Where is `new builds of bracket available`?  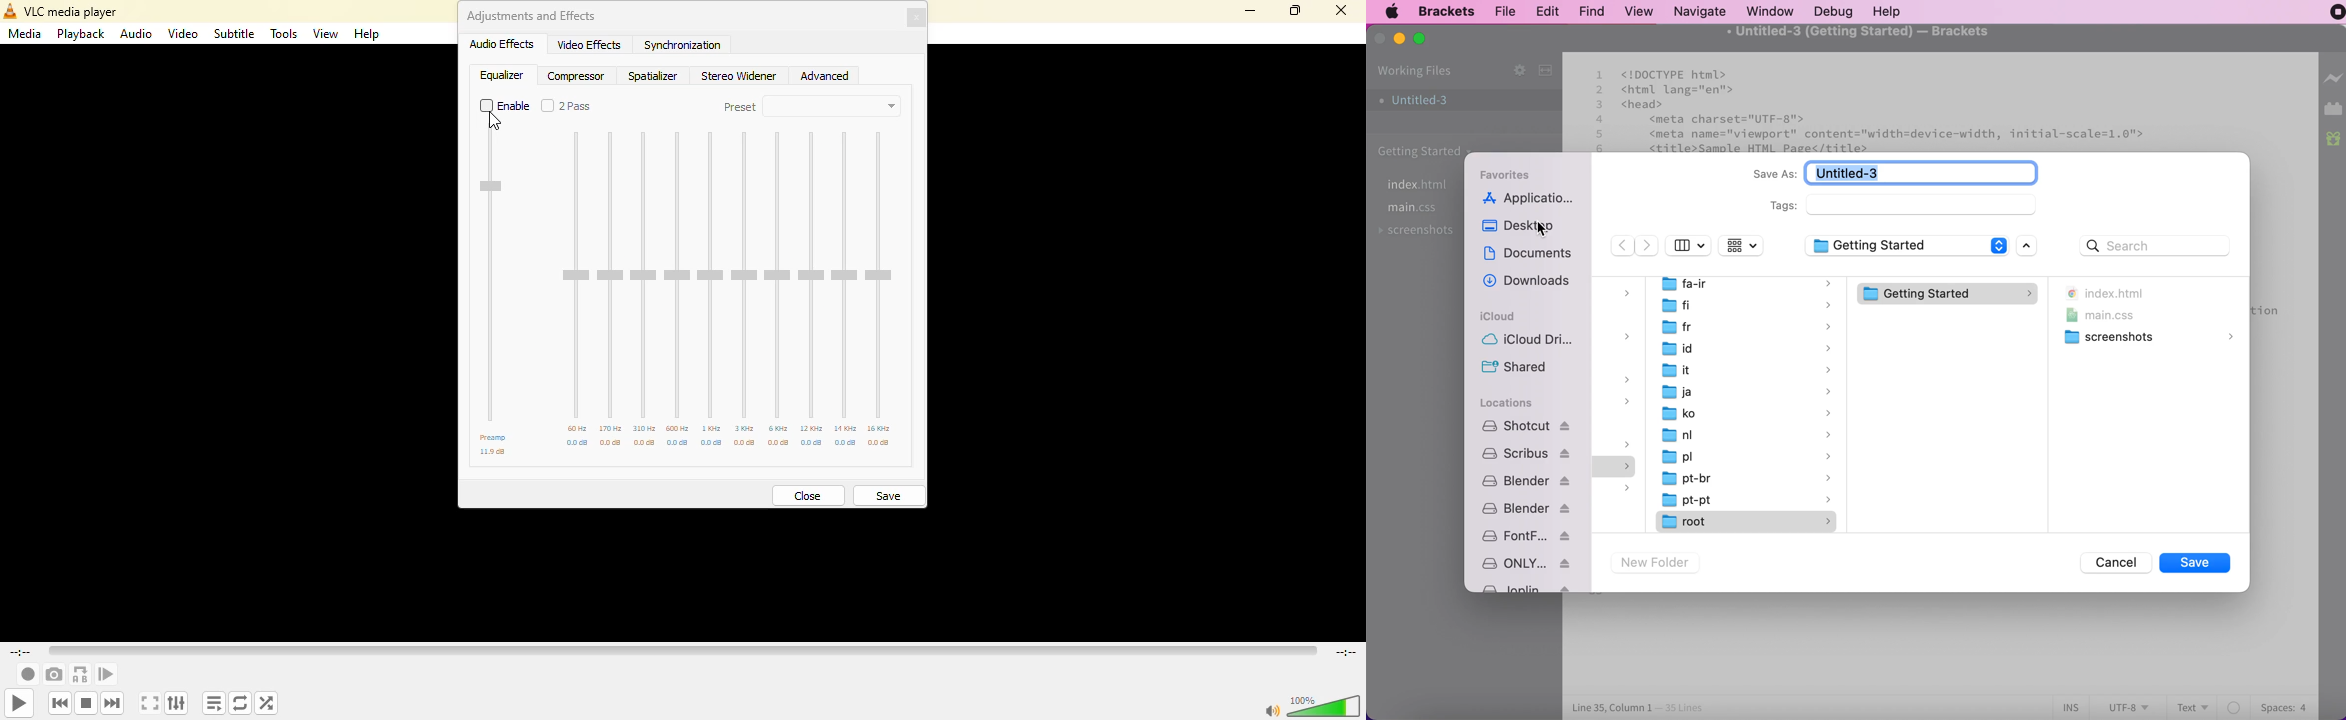 new builds of bracket available is located at coordinates (2332, 137).